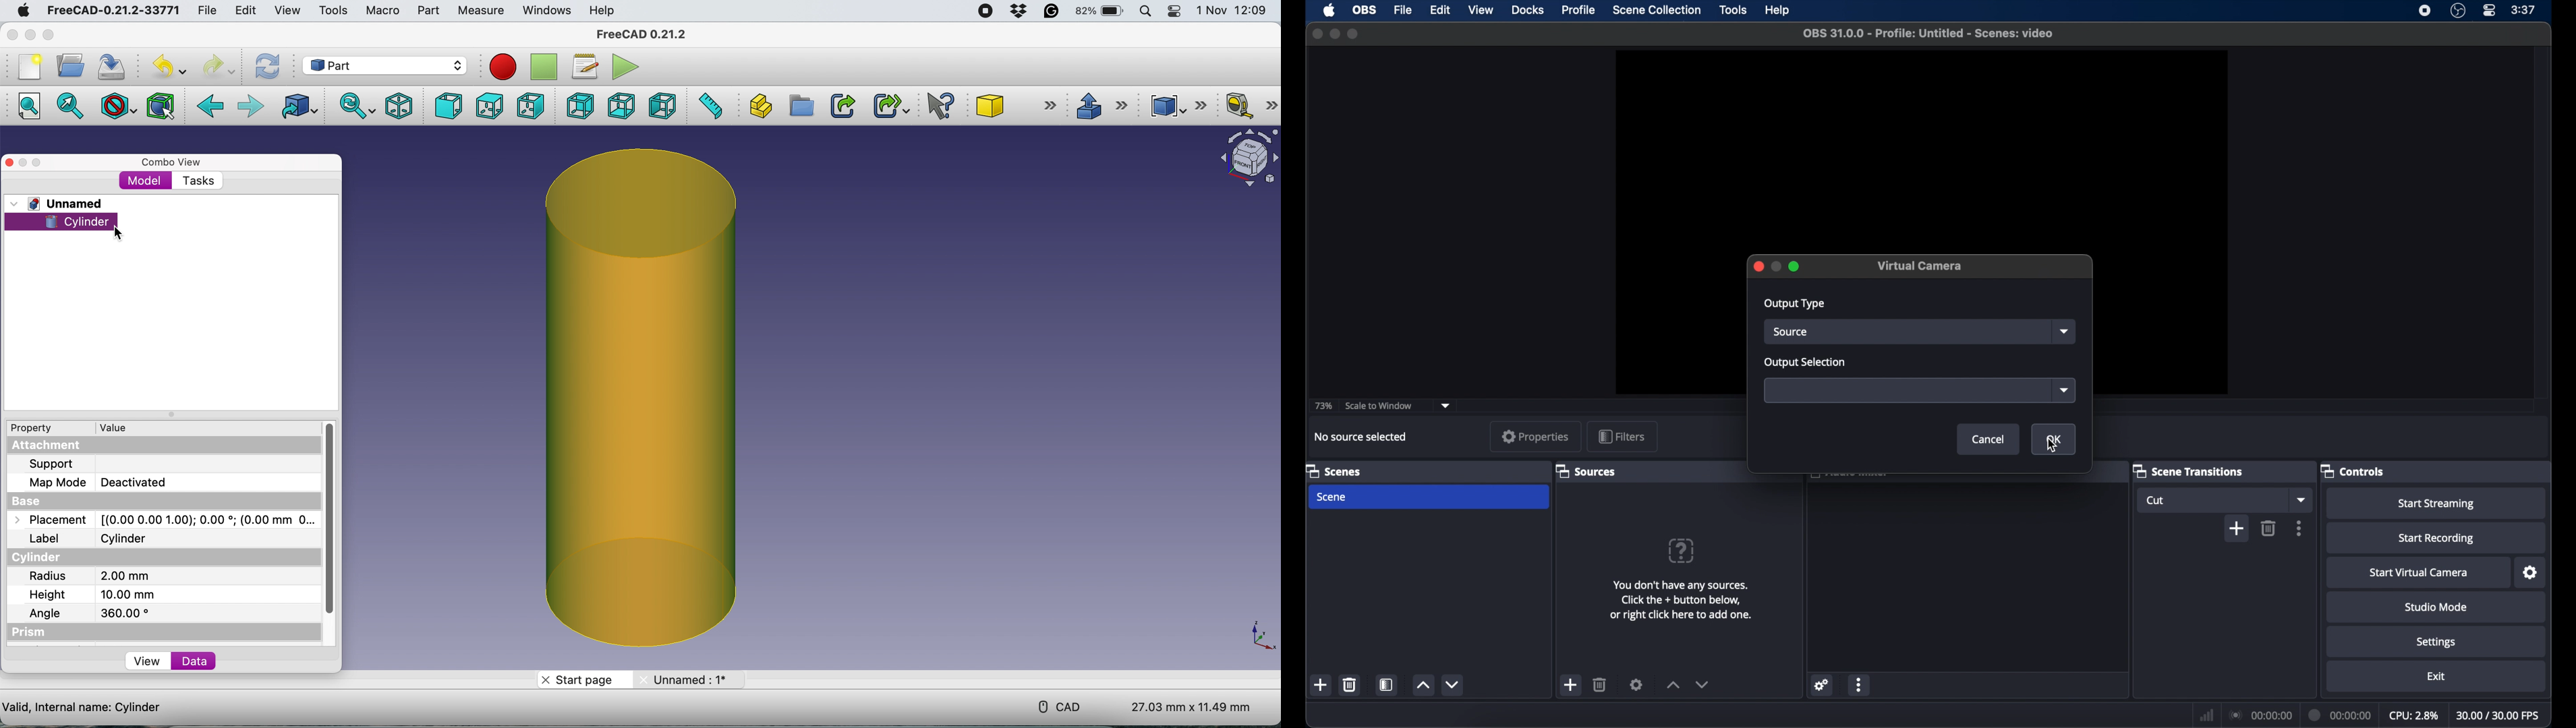  I want to click on cylinder, so click(76, 221).